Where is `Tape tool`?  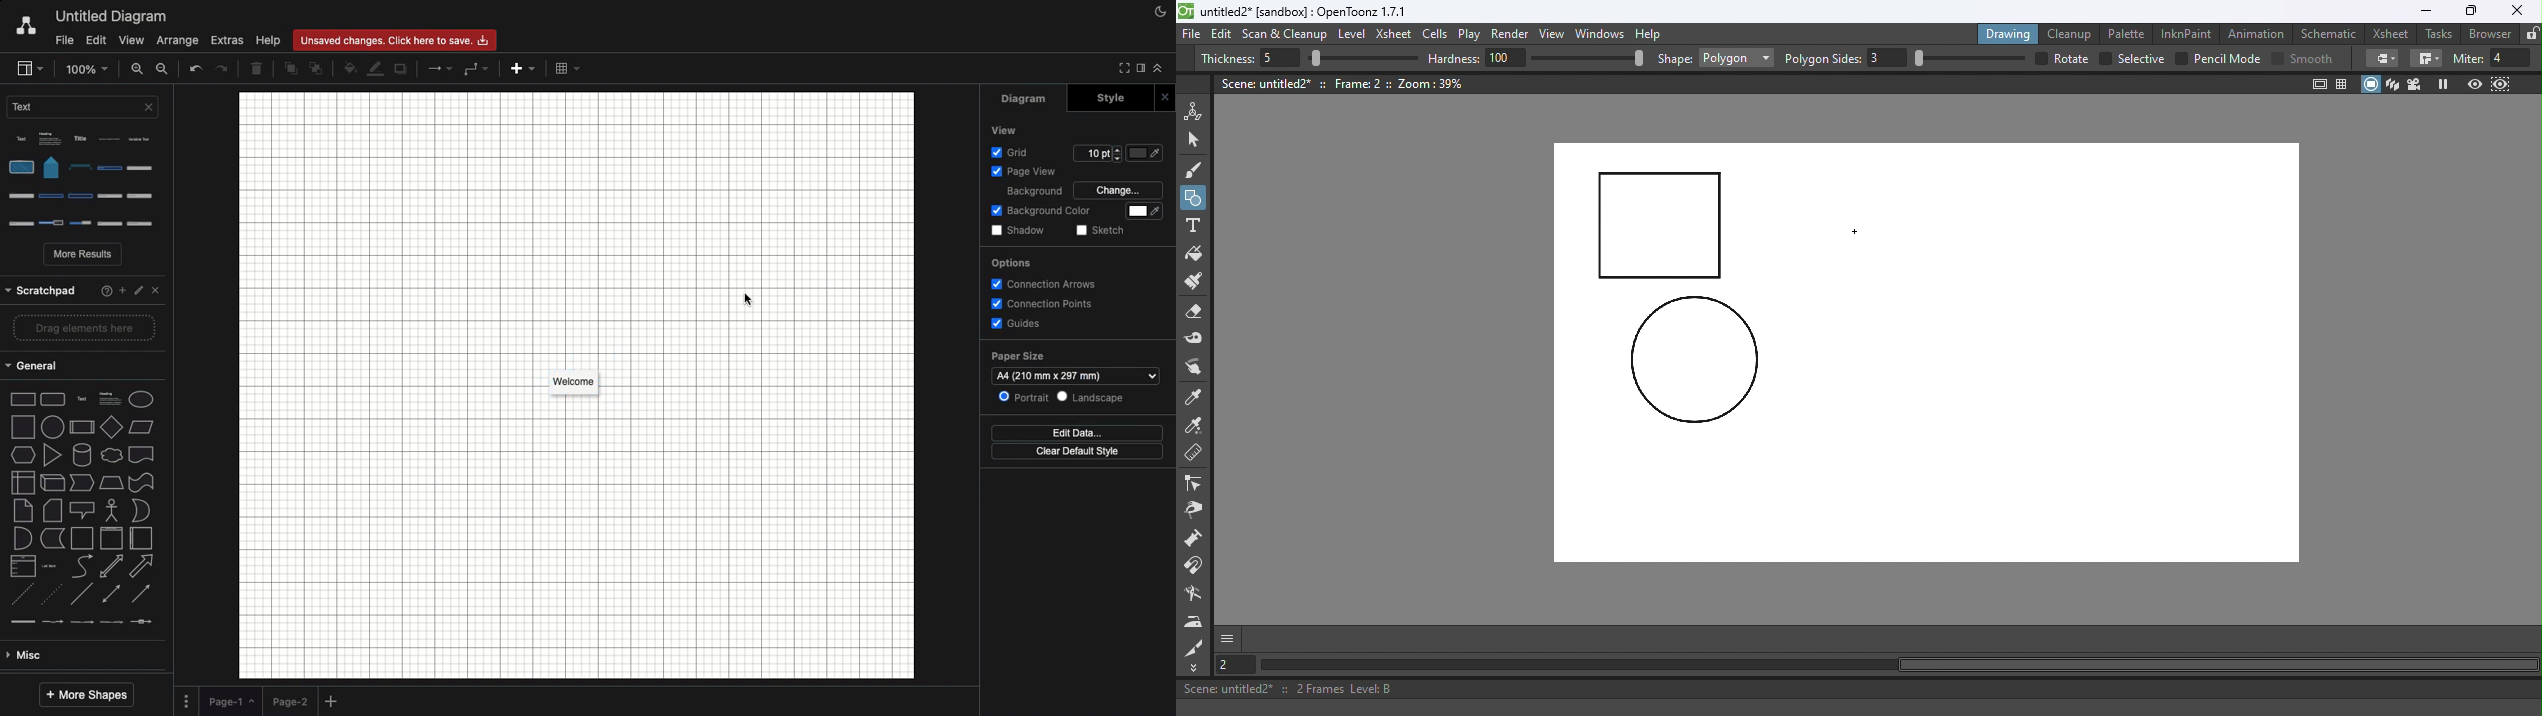
Tape tool is located at coordinates (1197, 340).